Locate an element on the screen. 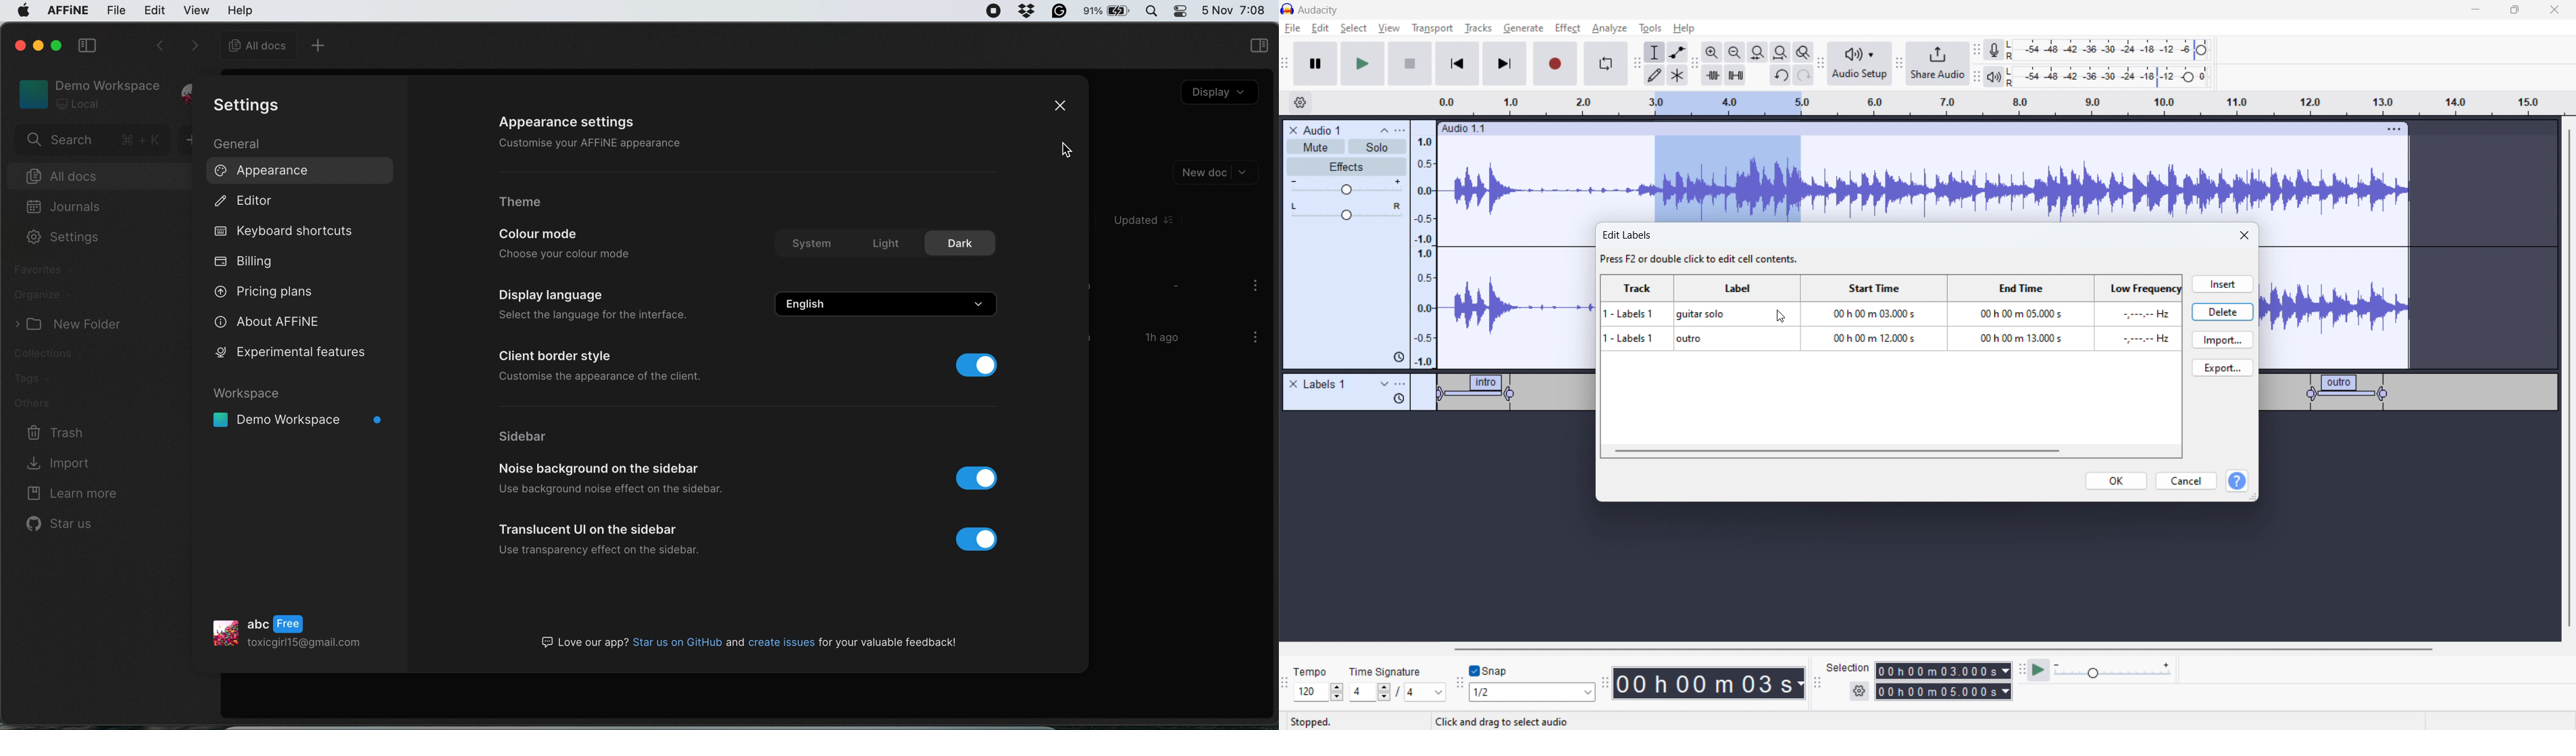 The image size is (2576, 756). history is located at coordinates (1398, 356).